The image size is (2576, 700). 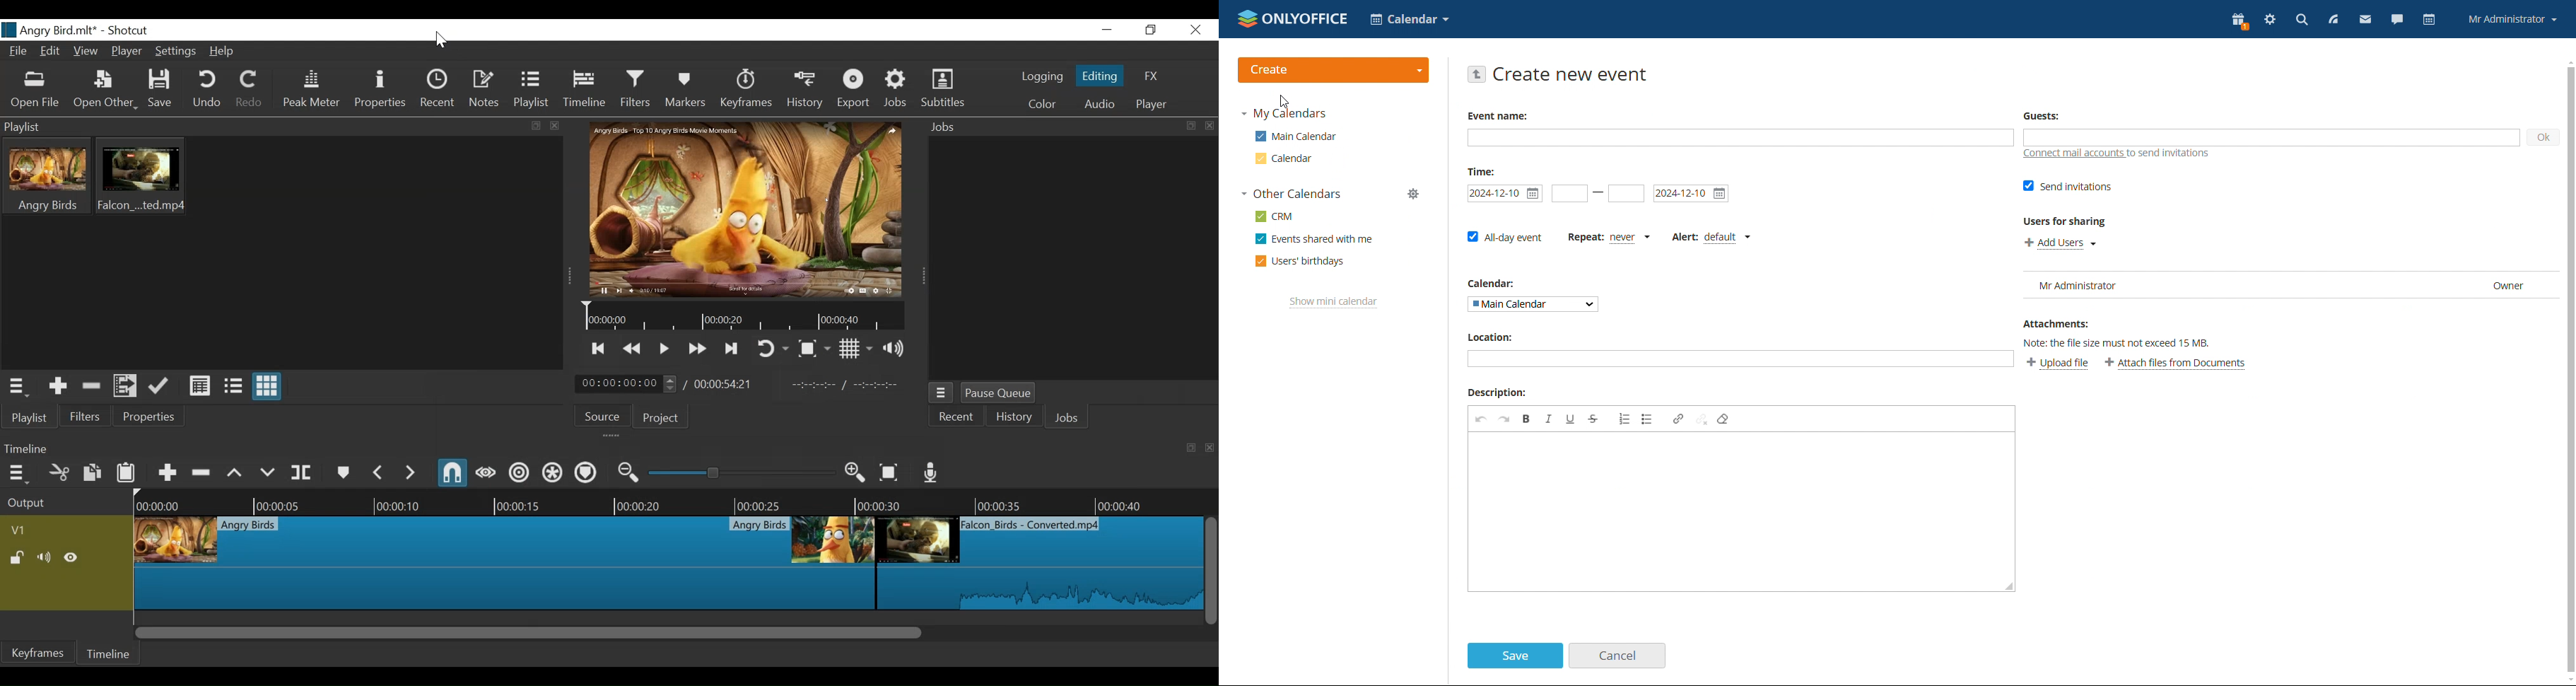 What do you see at coordinates (943, 88) in the screenshot?
I see `Subtitles` at bounding box center [943, 88].